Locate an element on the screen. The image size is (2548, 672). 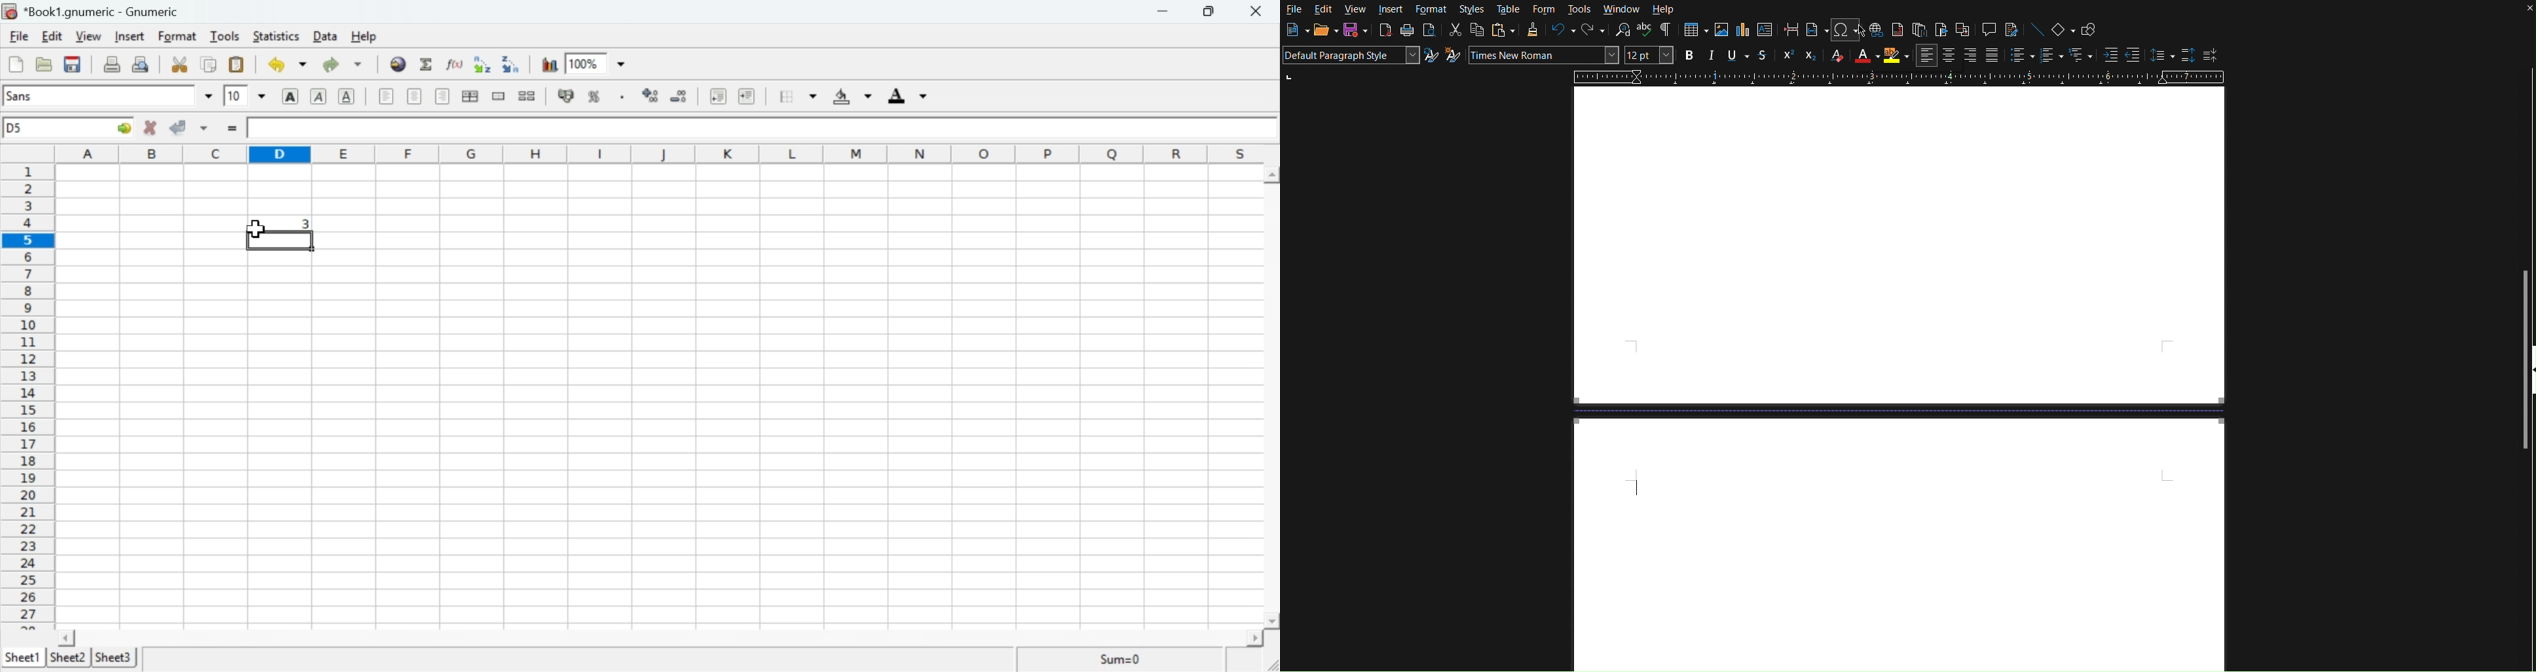
Select outline format is located at coordinates (2080, 56).